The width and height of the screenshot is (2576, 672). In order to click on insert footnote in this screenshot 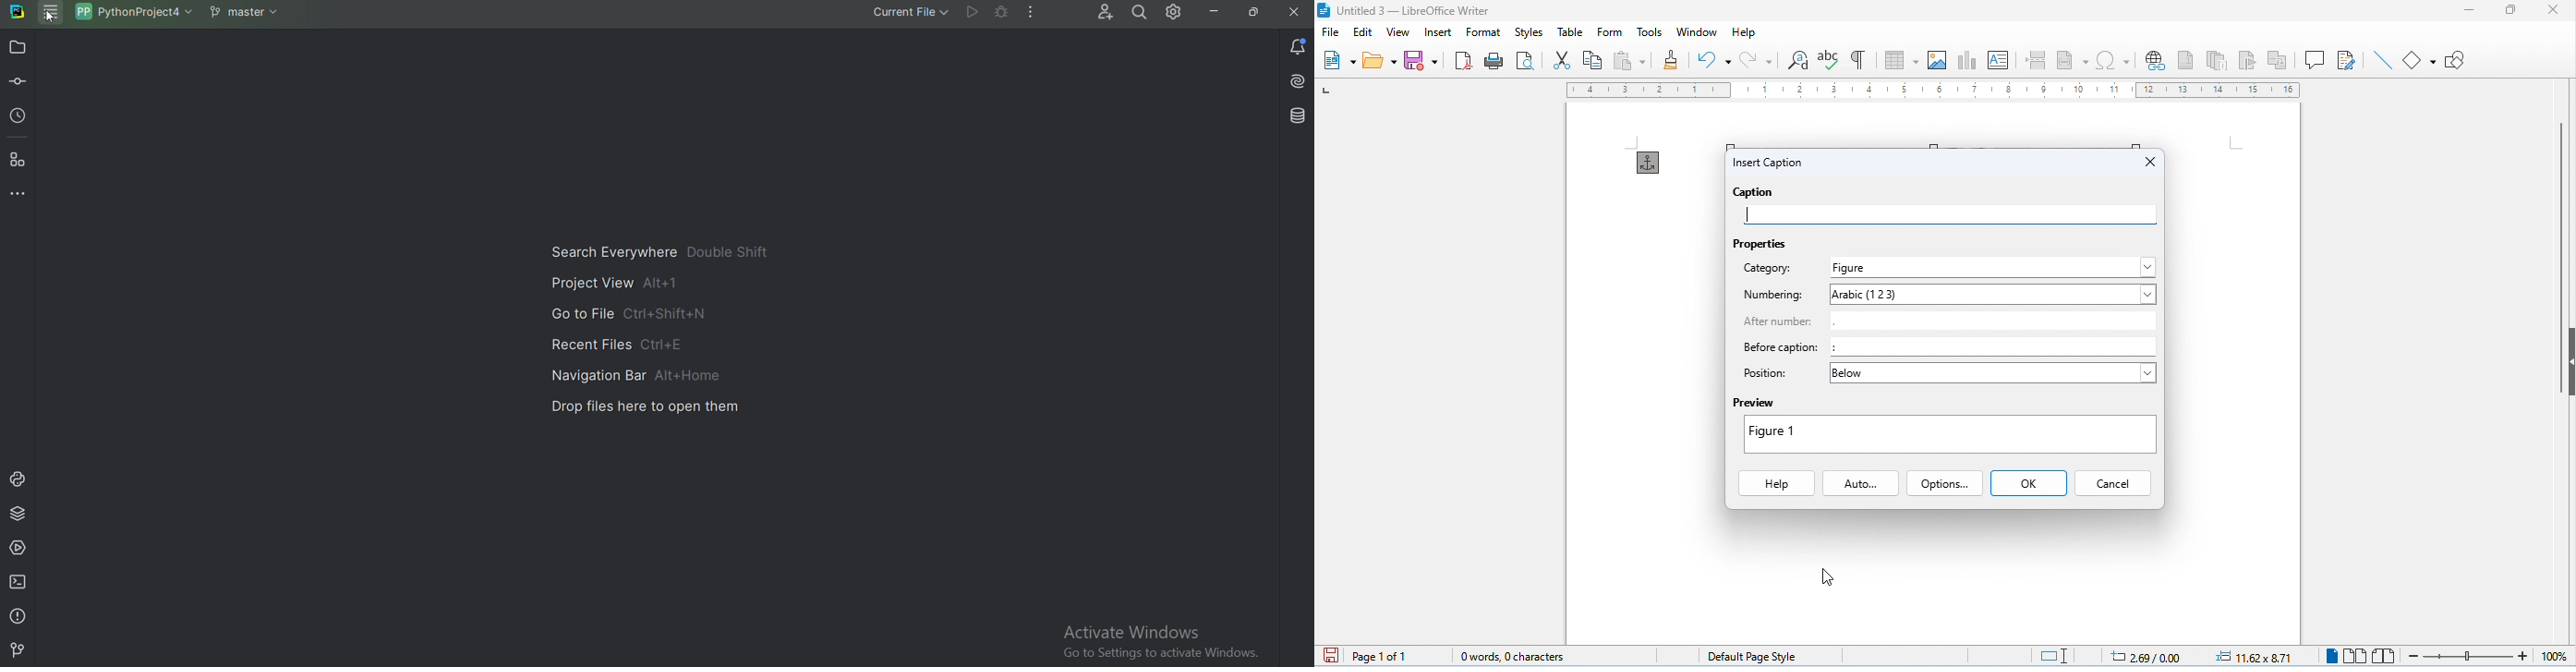, I will do `click(2187, 60)`.